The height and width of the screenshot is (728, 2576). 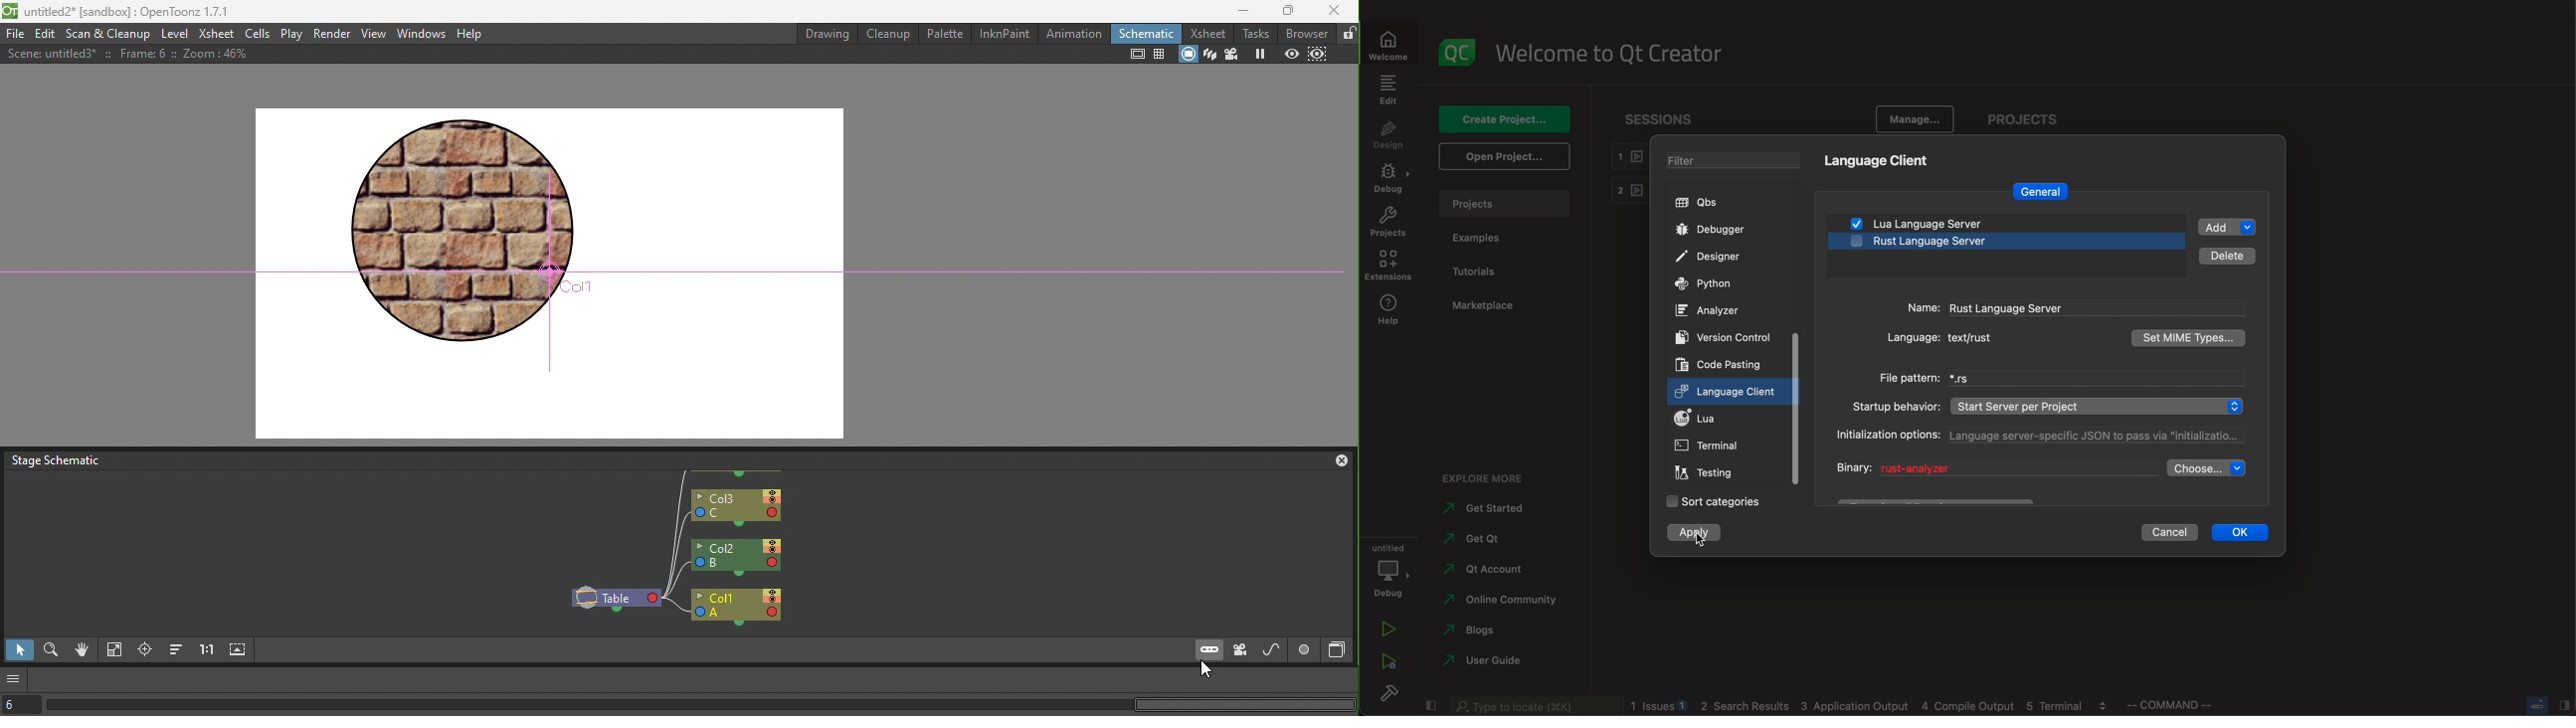 I want to click on Close, so click(x=1335, y=10).